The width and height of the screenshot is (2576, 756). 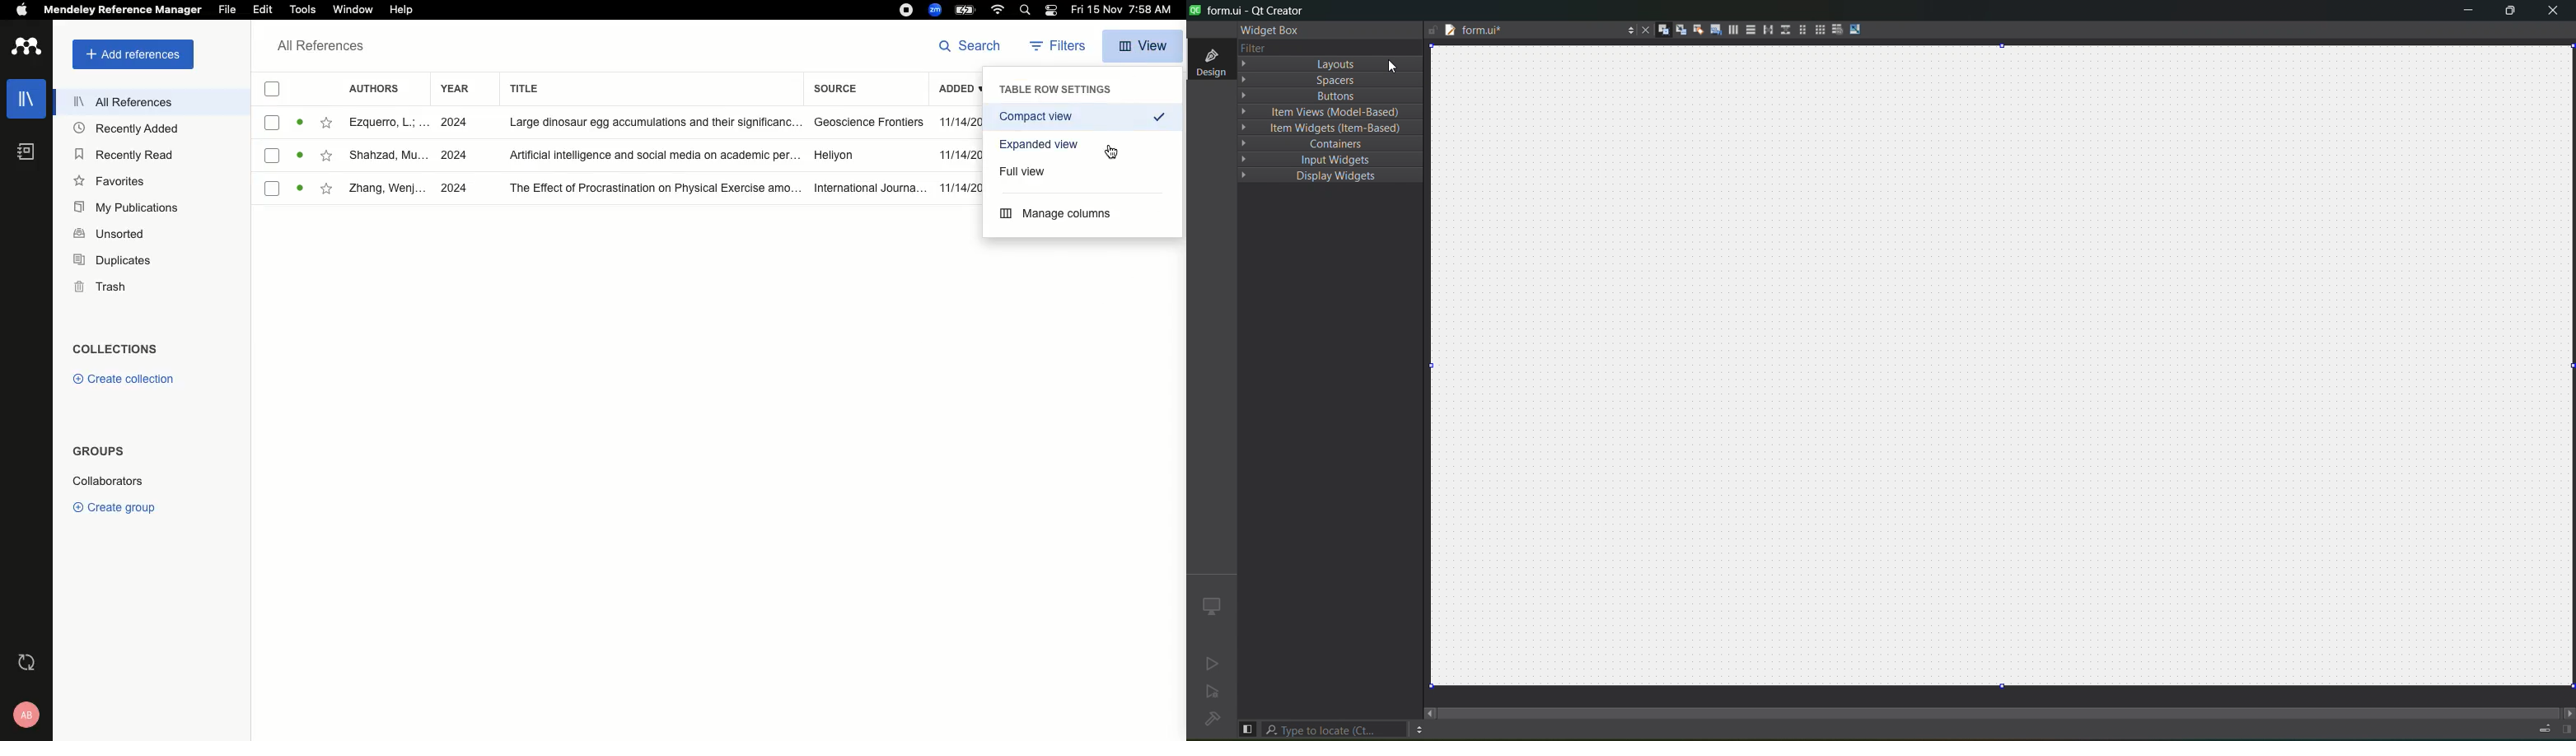 What do you see at coordinates (115, 348) in the screenshot?
I see `Collections` at bounding box center [115, 348].